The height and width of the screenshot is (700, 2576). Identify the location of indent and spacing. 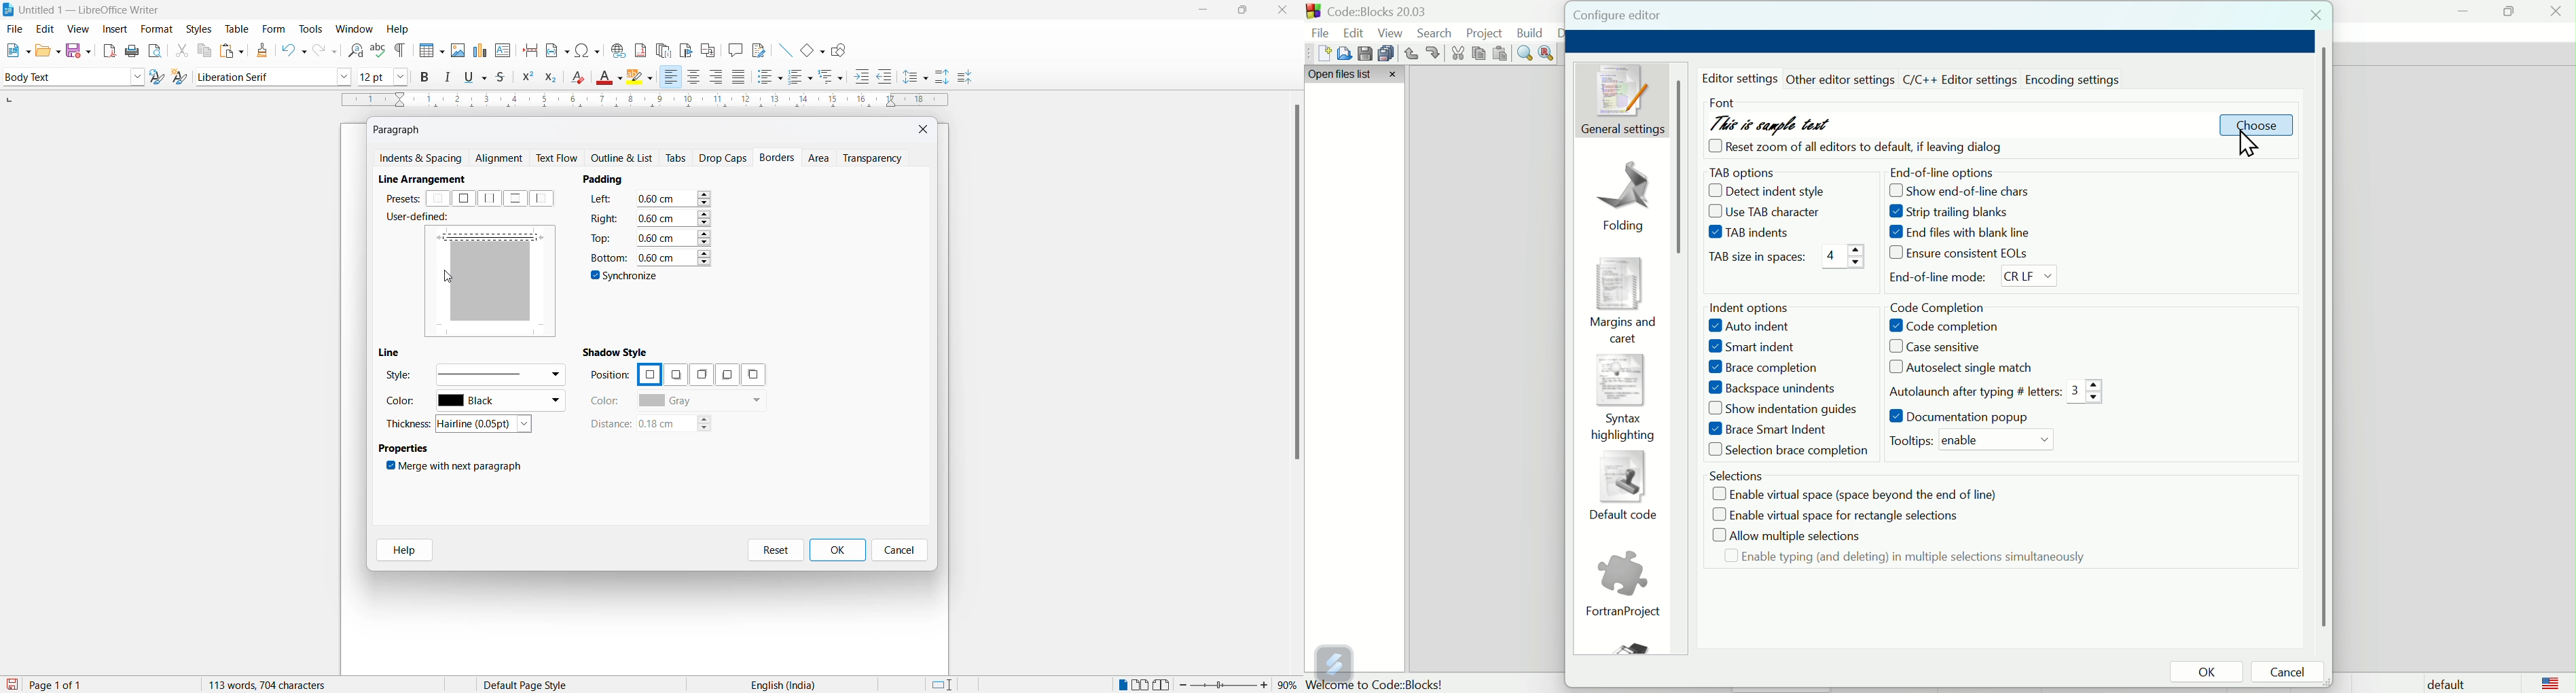
(422, 159).